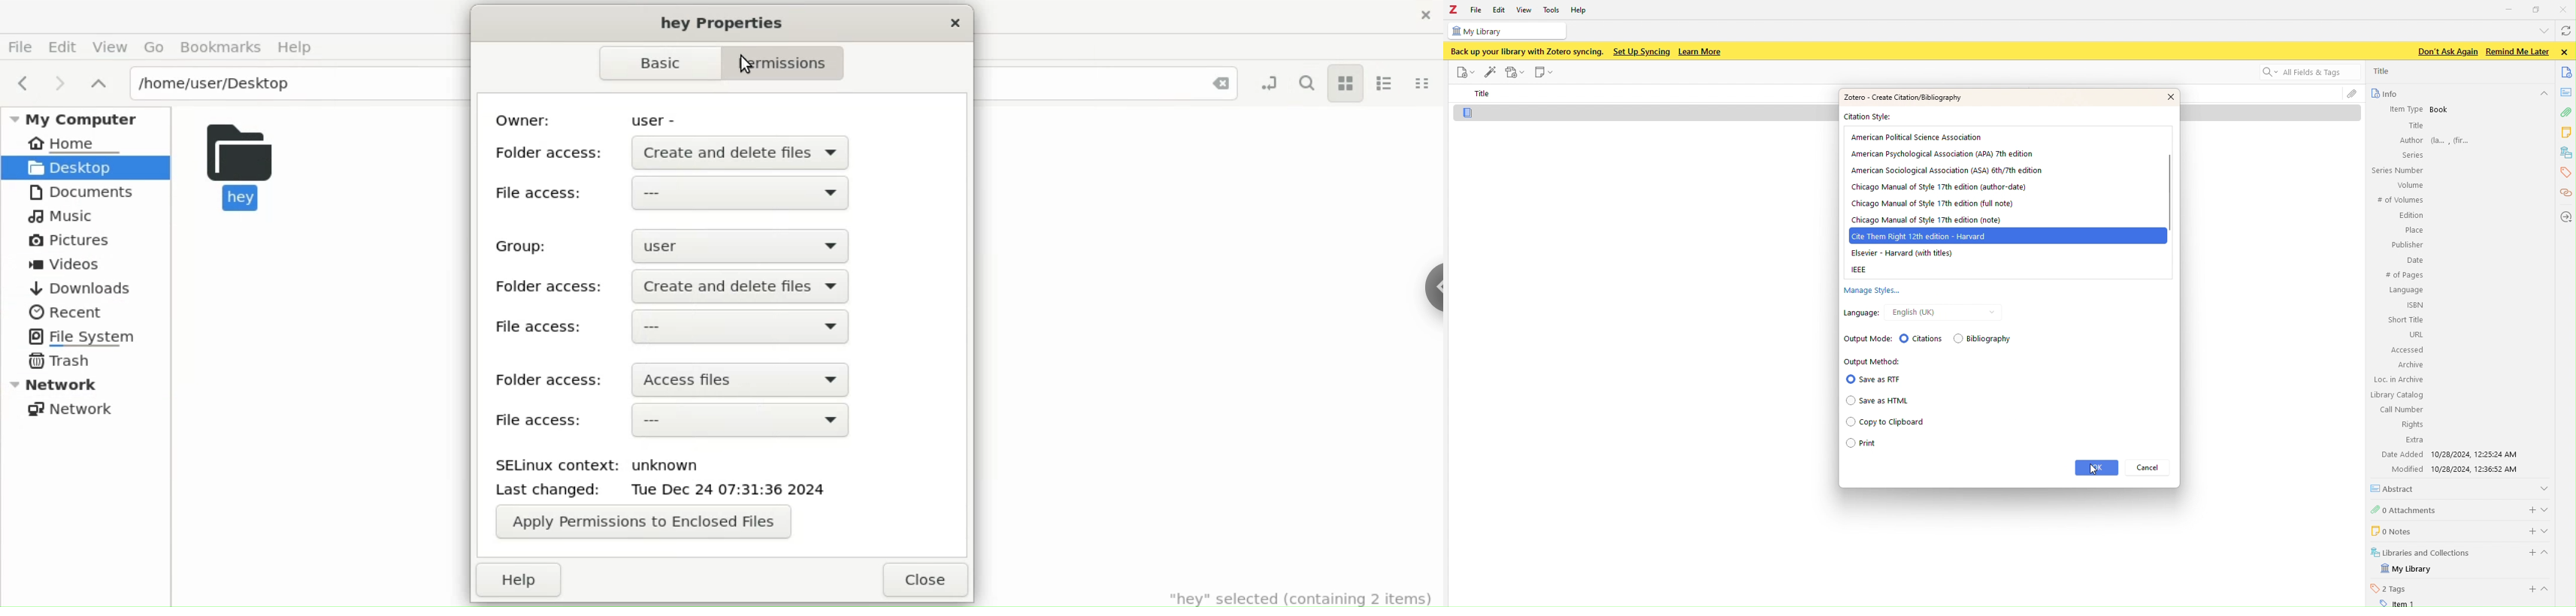 This screenshot has height=616, width=2576. I want to click on add, so click(2526, 530).